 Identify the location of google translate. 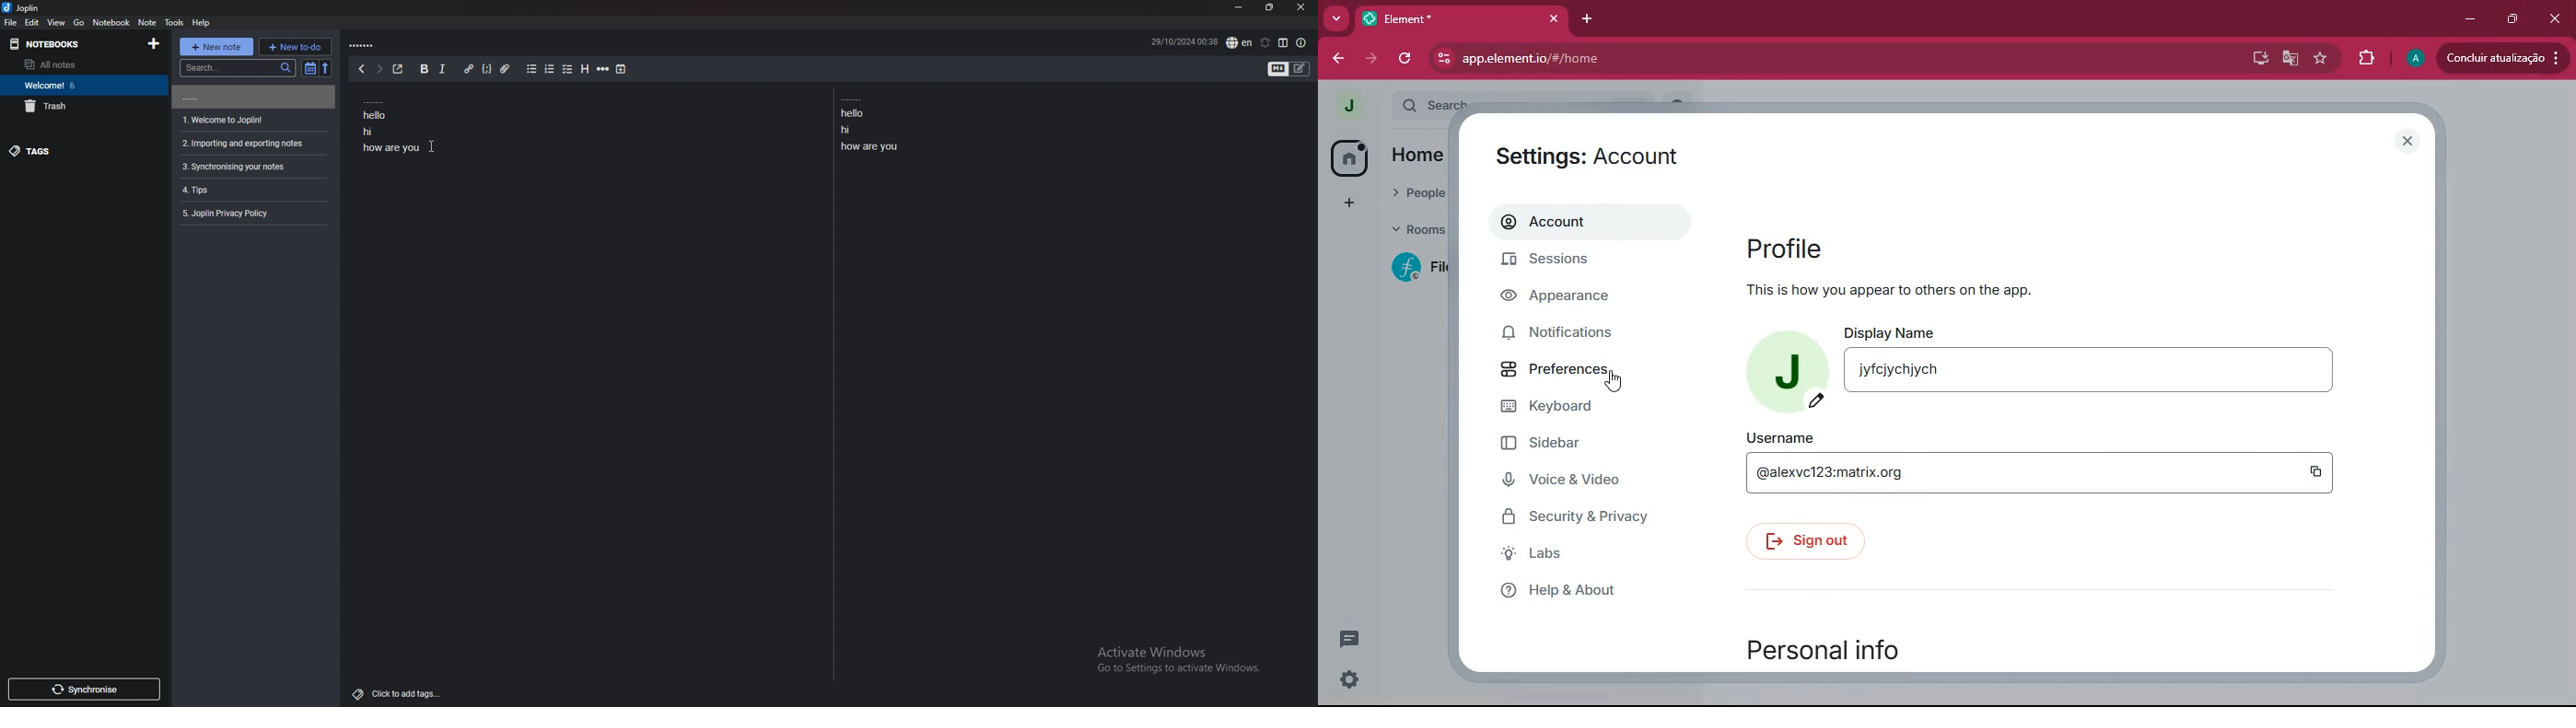
(2289, 60).